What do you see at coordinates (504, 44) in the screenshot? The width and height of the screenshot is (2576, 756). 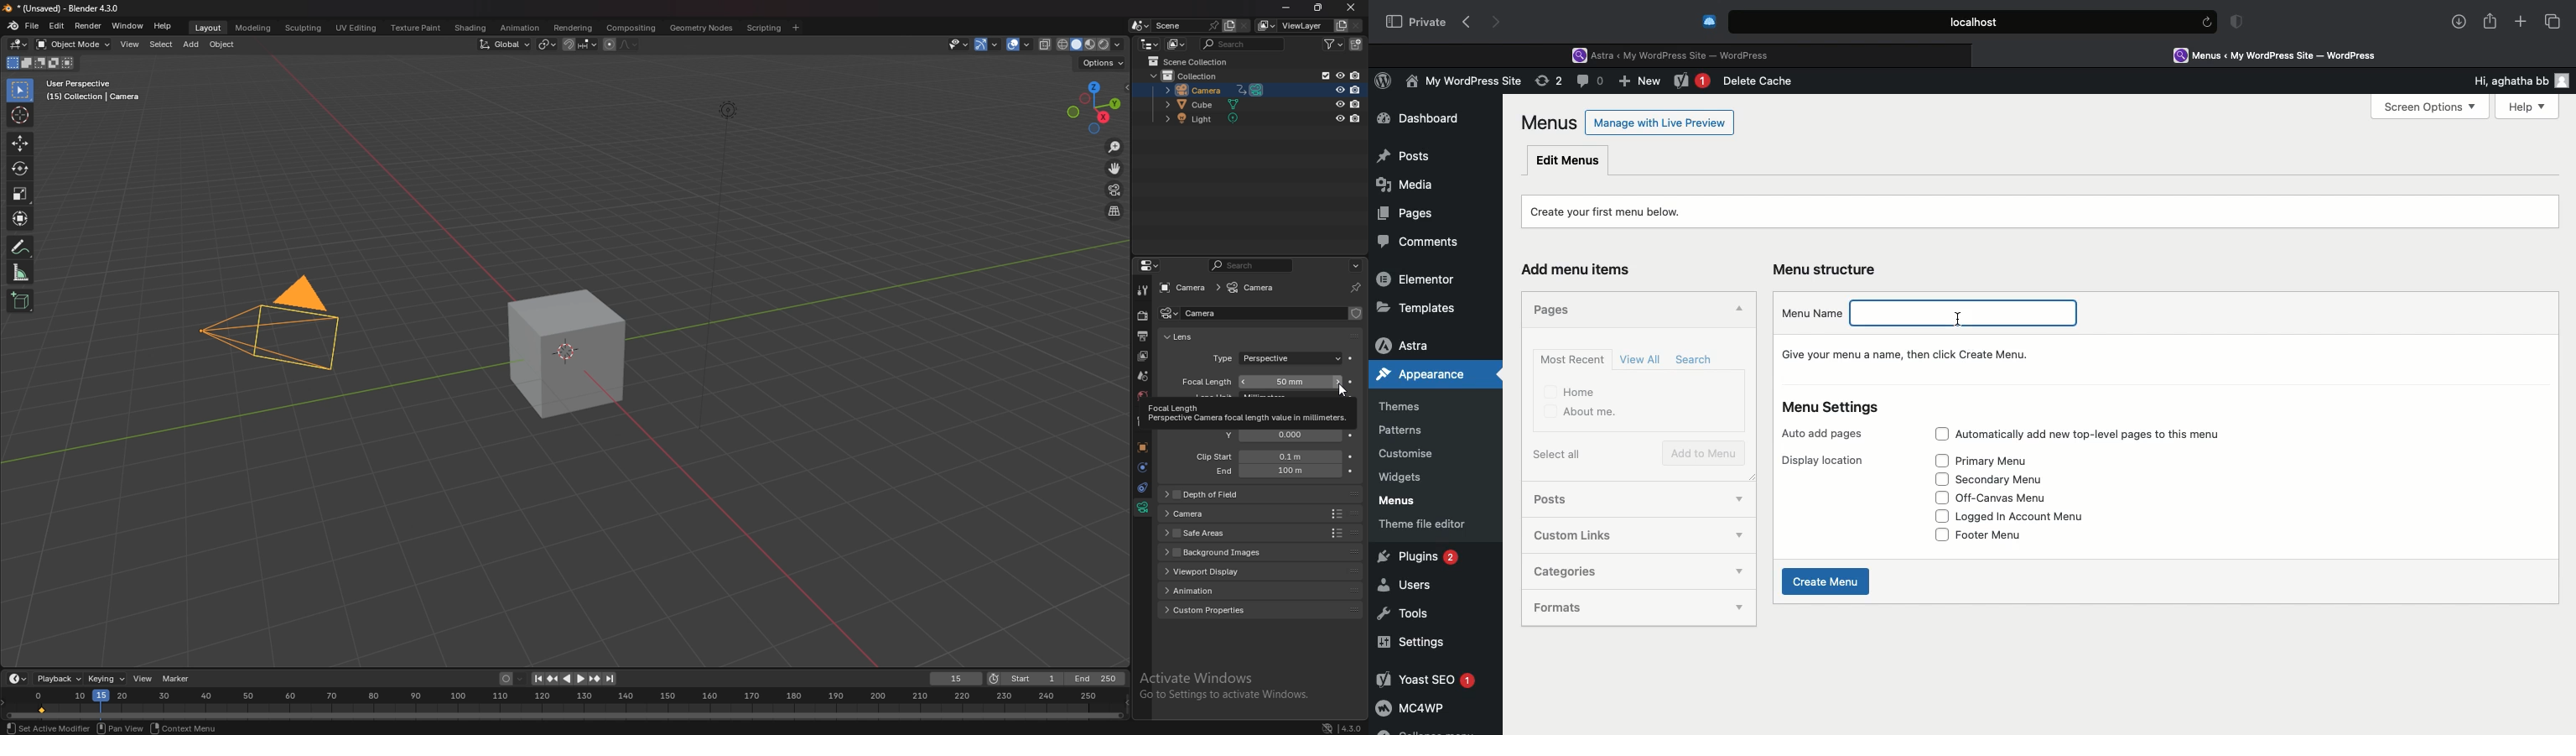 I see `transform orientation` at bounding box center [504, 44].